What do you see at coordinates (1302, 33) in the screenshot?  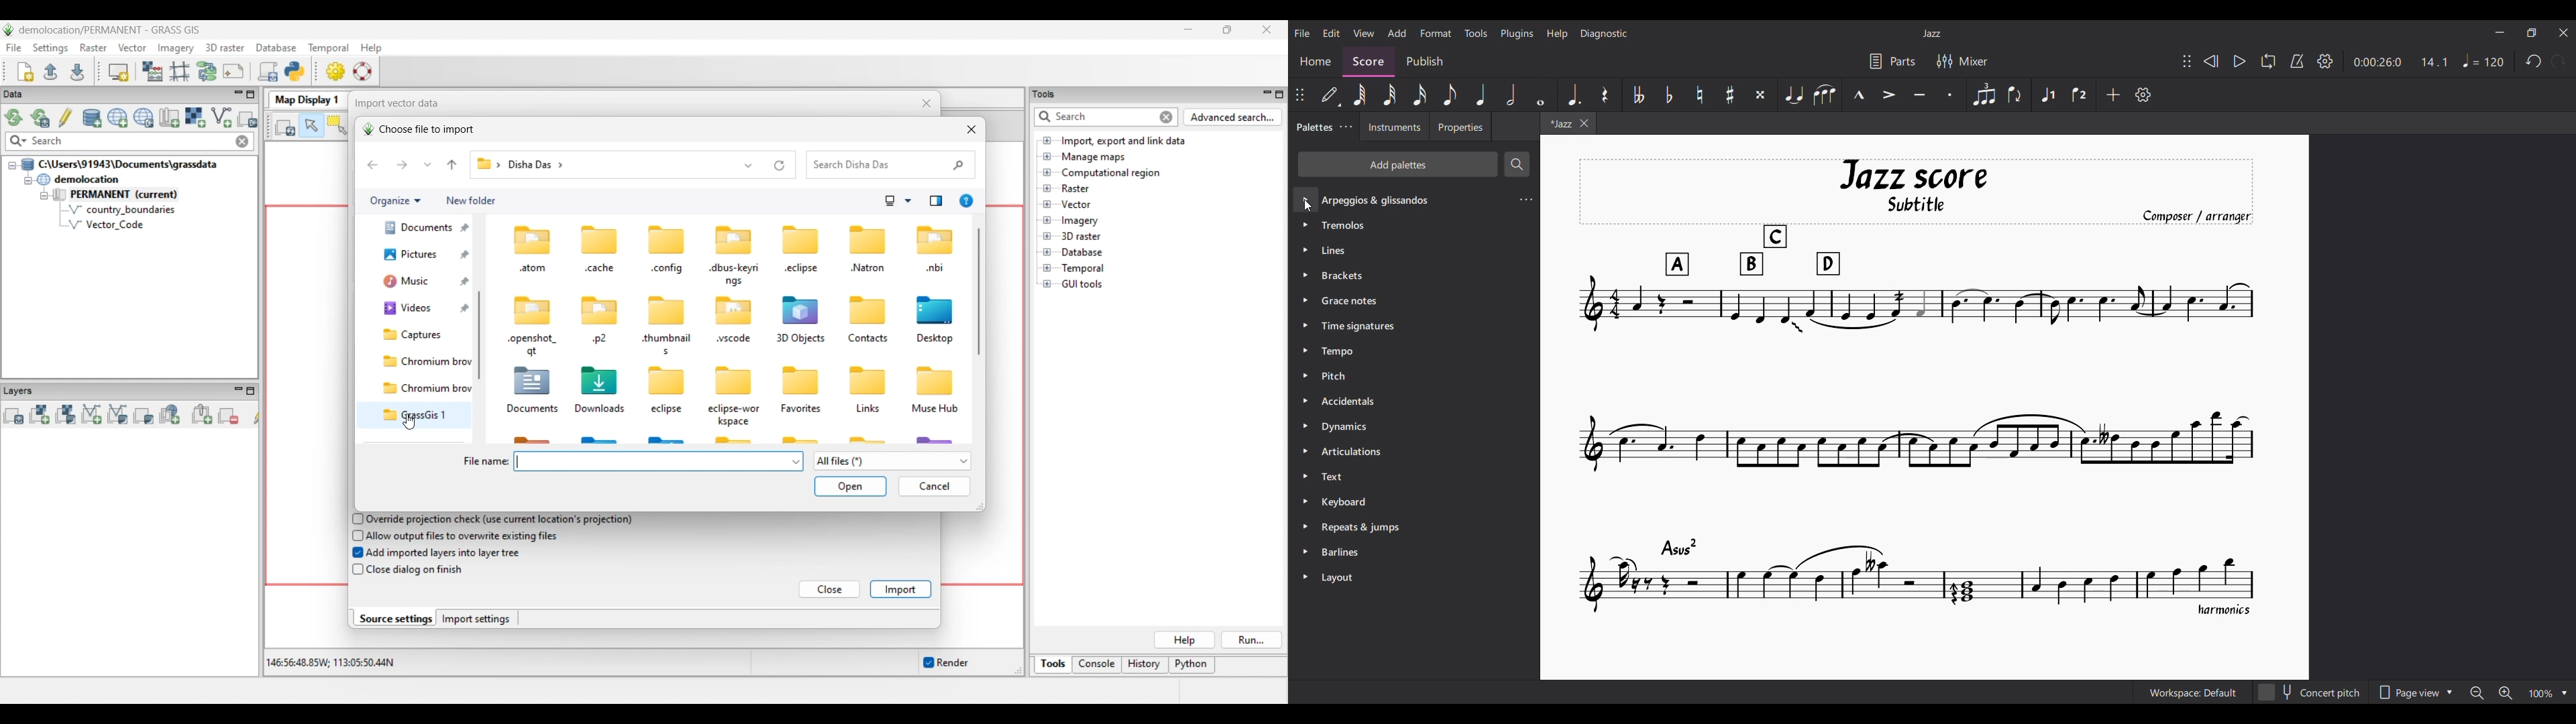 I see `File menu` at bounding box center [1302, 33].